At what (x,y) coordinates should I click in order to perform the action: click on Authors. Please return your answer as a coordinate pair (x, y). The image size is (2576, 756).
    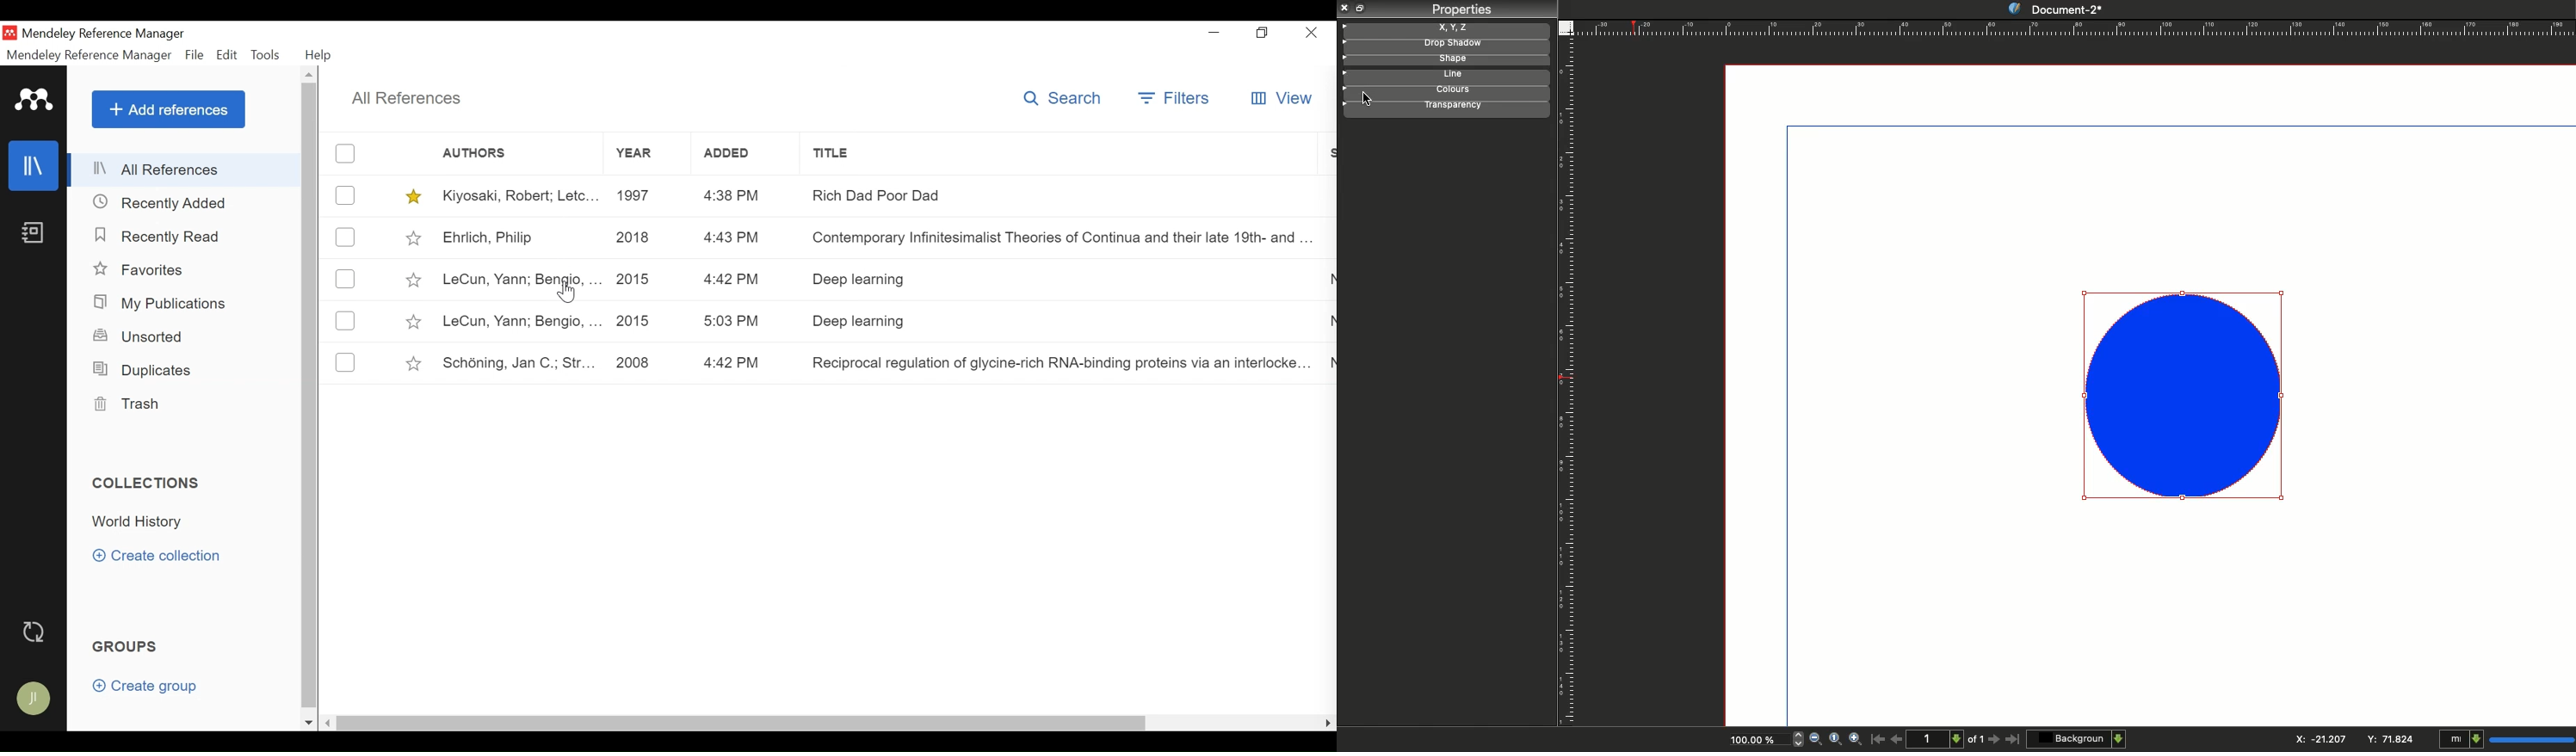
    Looking at the image, I should click on (485, 154).